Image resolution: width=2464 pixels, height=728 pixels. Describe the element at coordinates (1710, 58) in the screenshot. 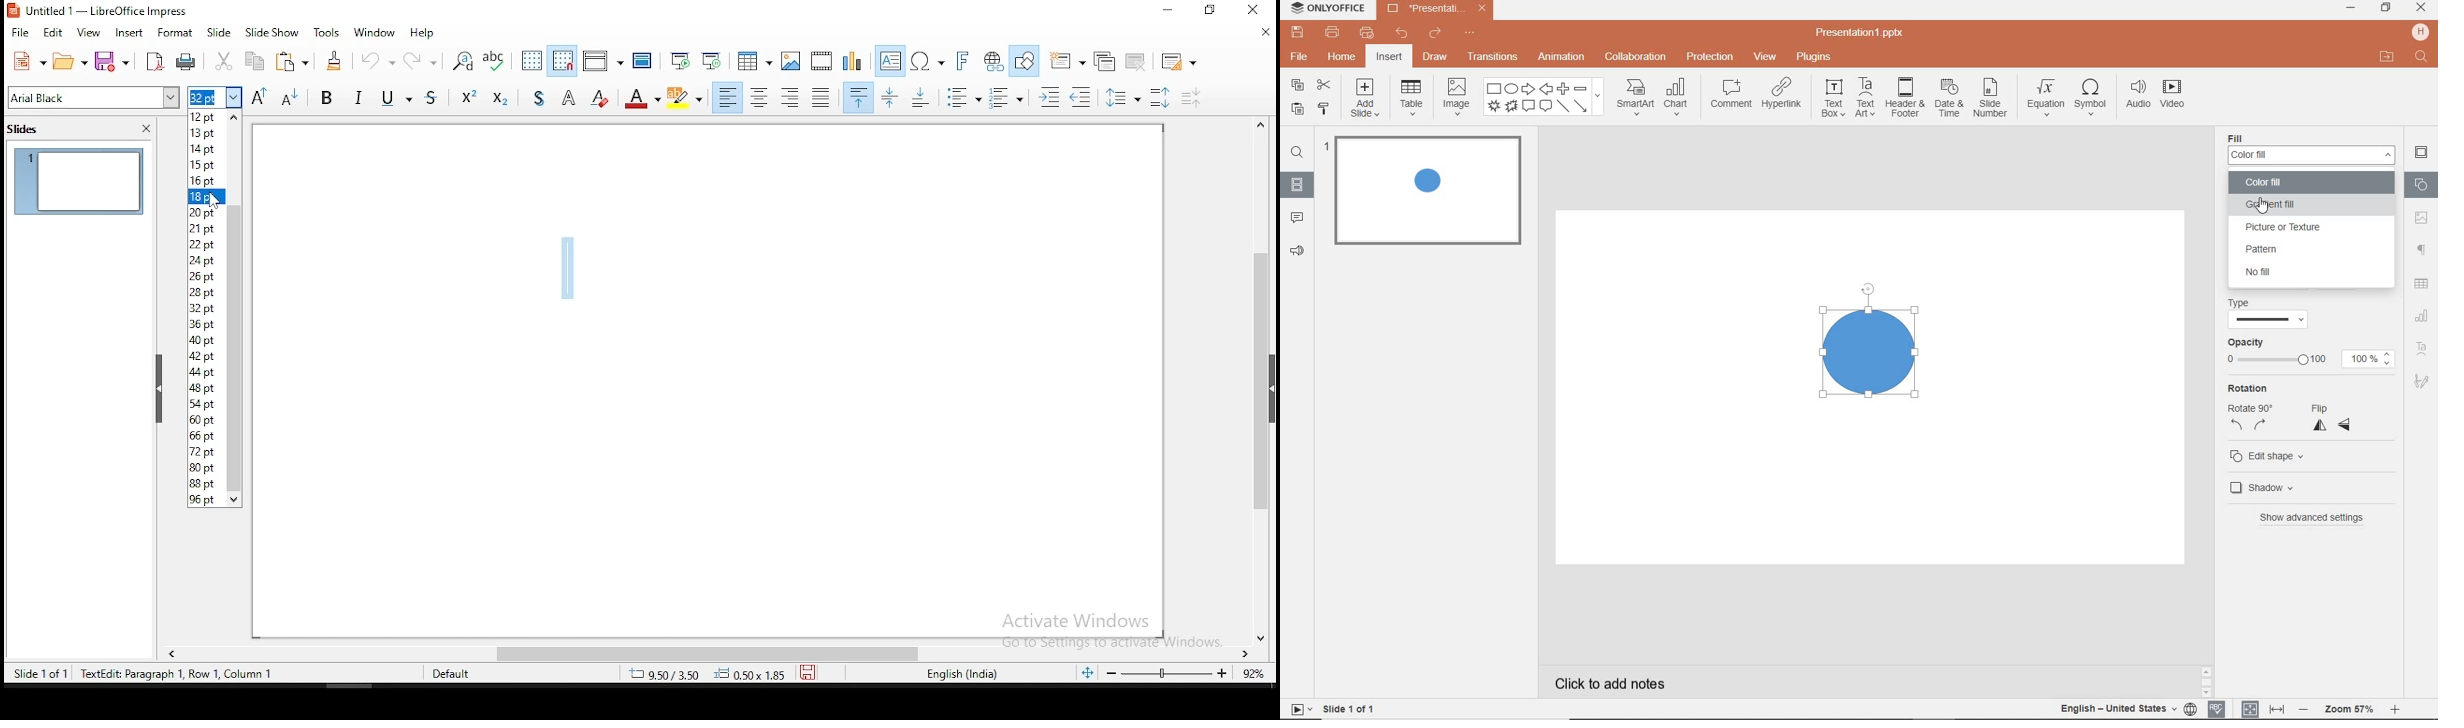

I see `protection` at that location.